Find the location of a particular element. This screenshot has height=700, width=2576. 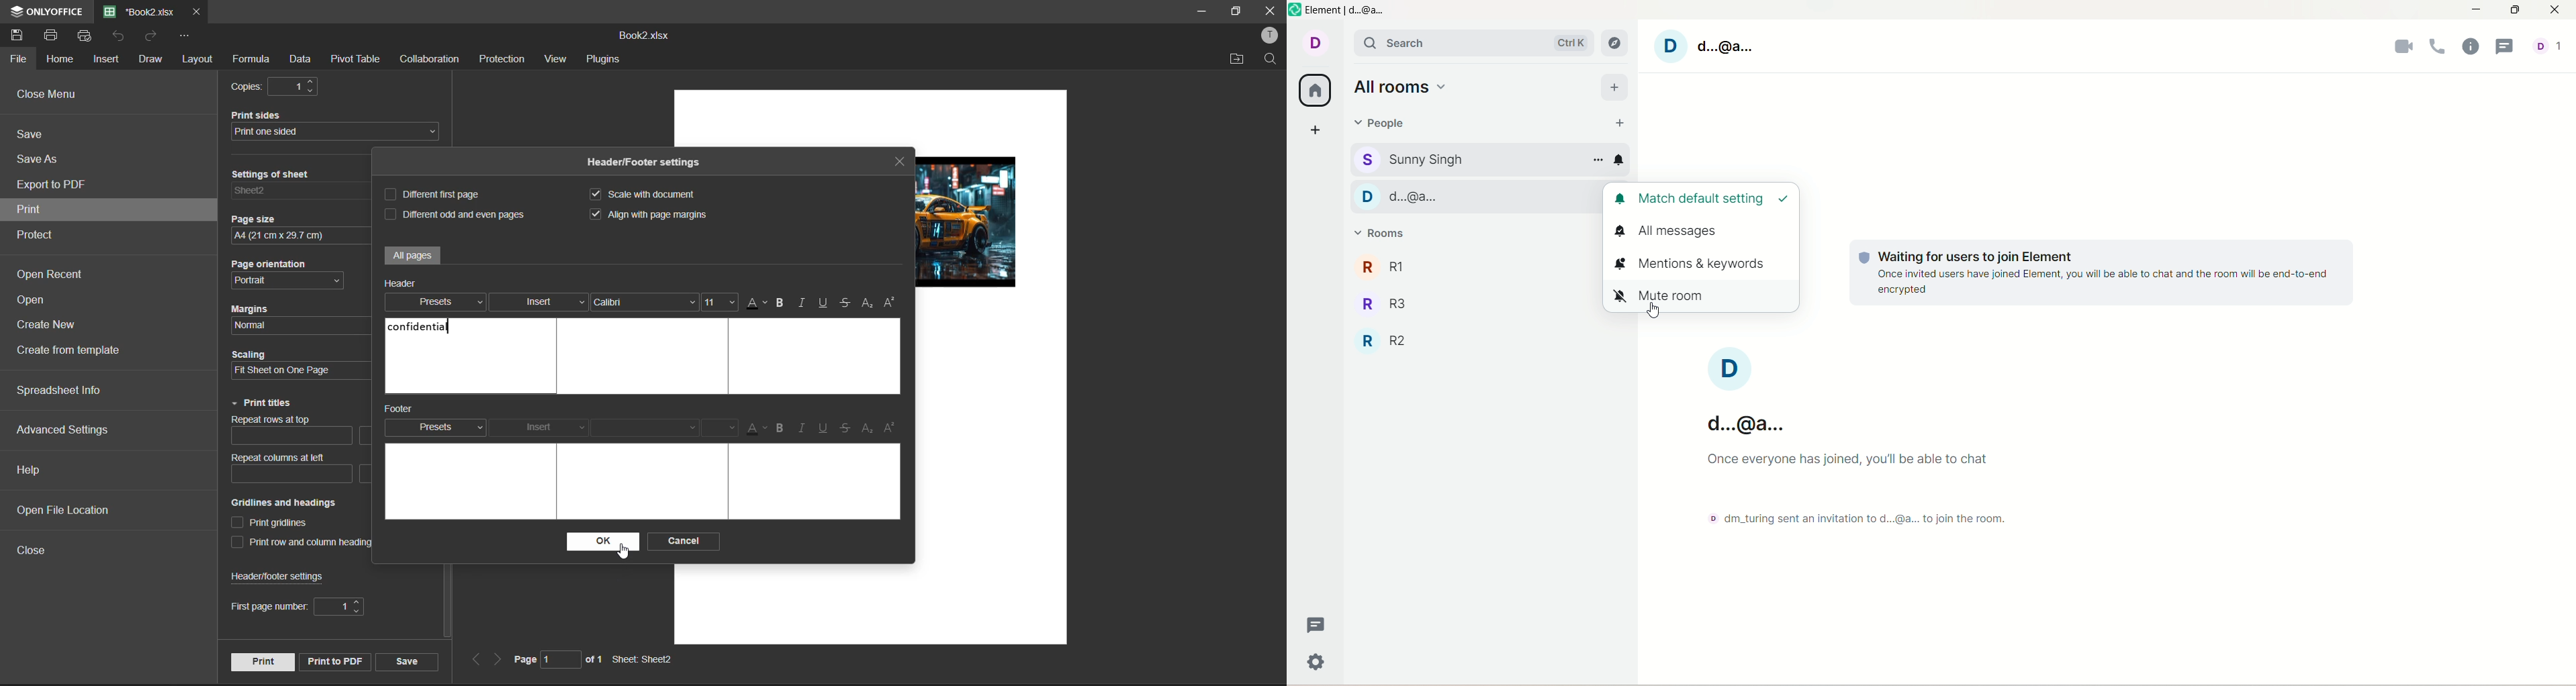

first page number is located at coordinates (297, 608).